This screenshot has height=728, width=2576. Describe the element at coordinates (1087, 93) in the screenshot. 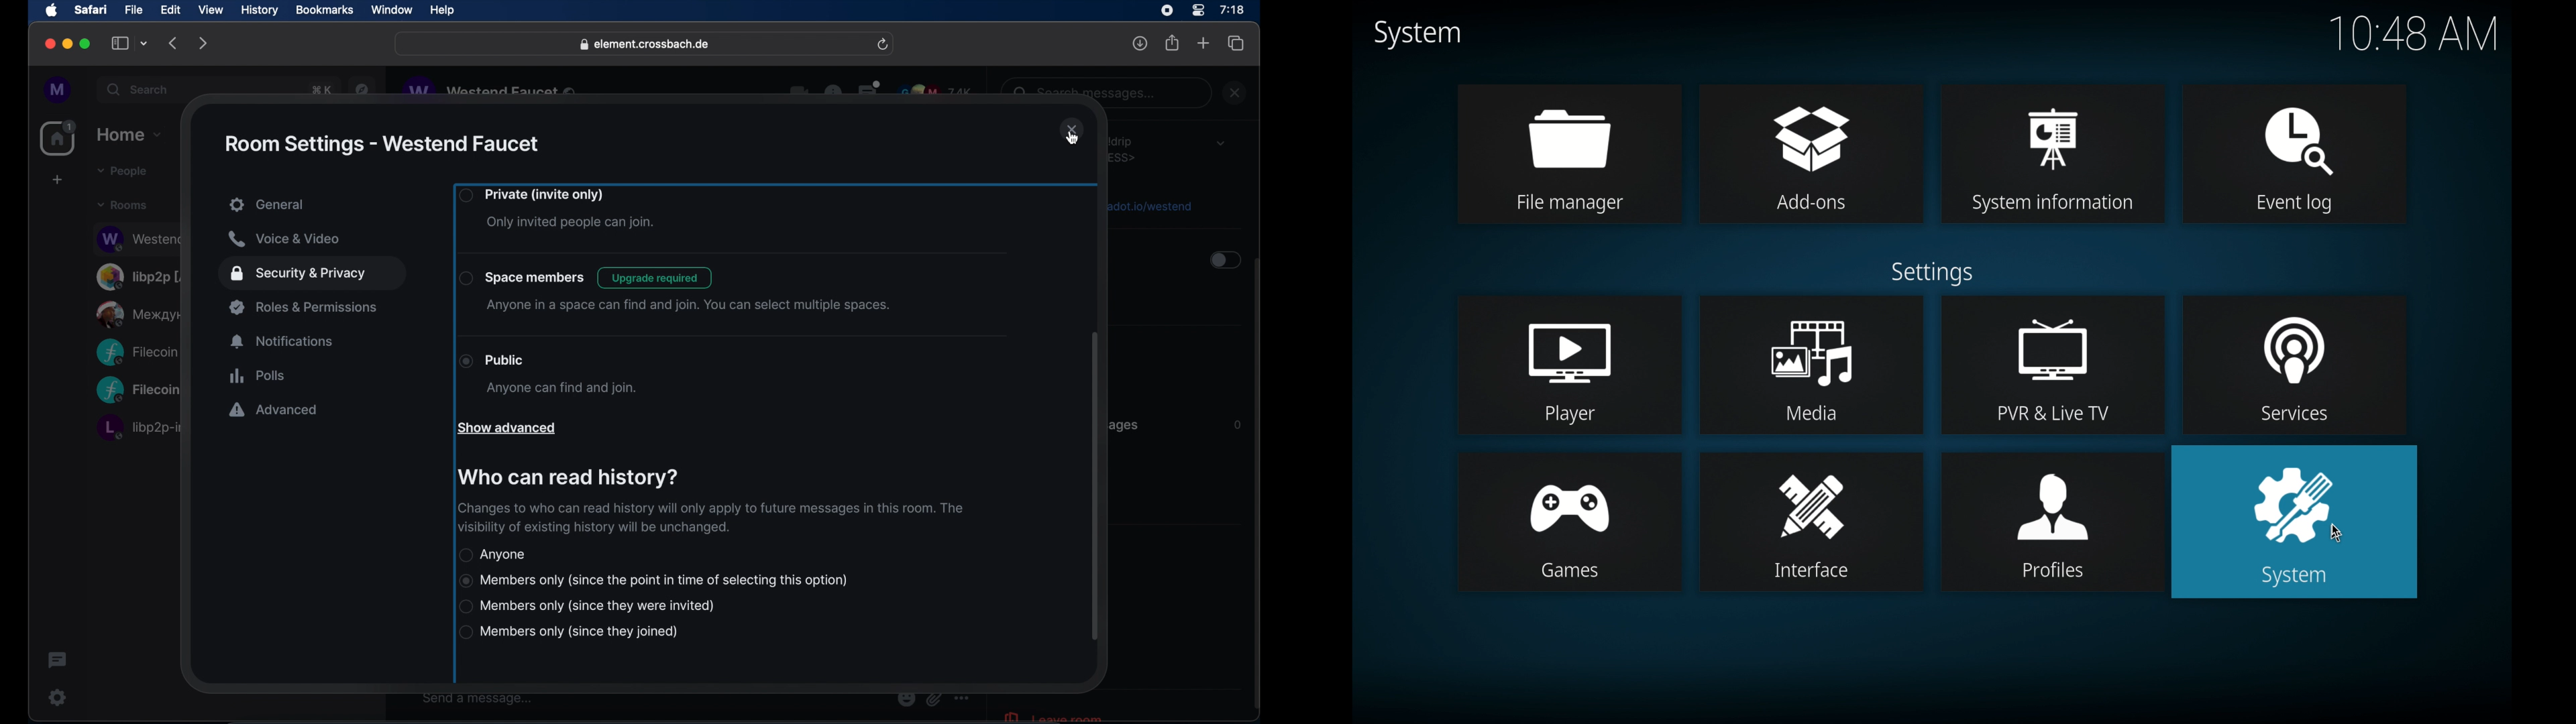

I see `obscure text` at that location.